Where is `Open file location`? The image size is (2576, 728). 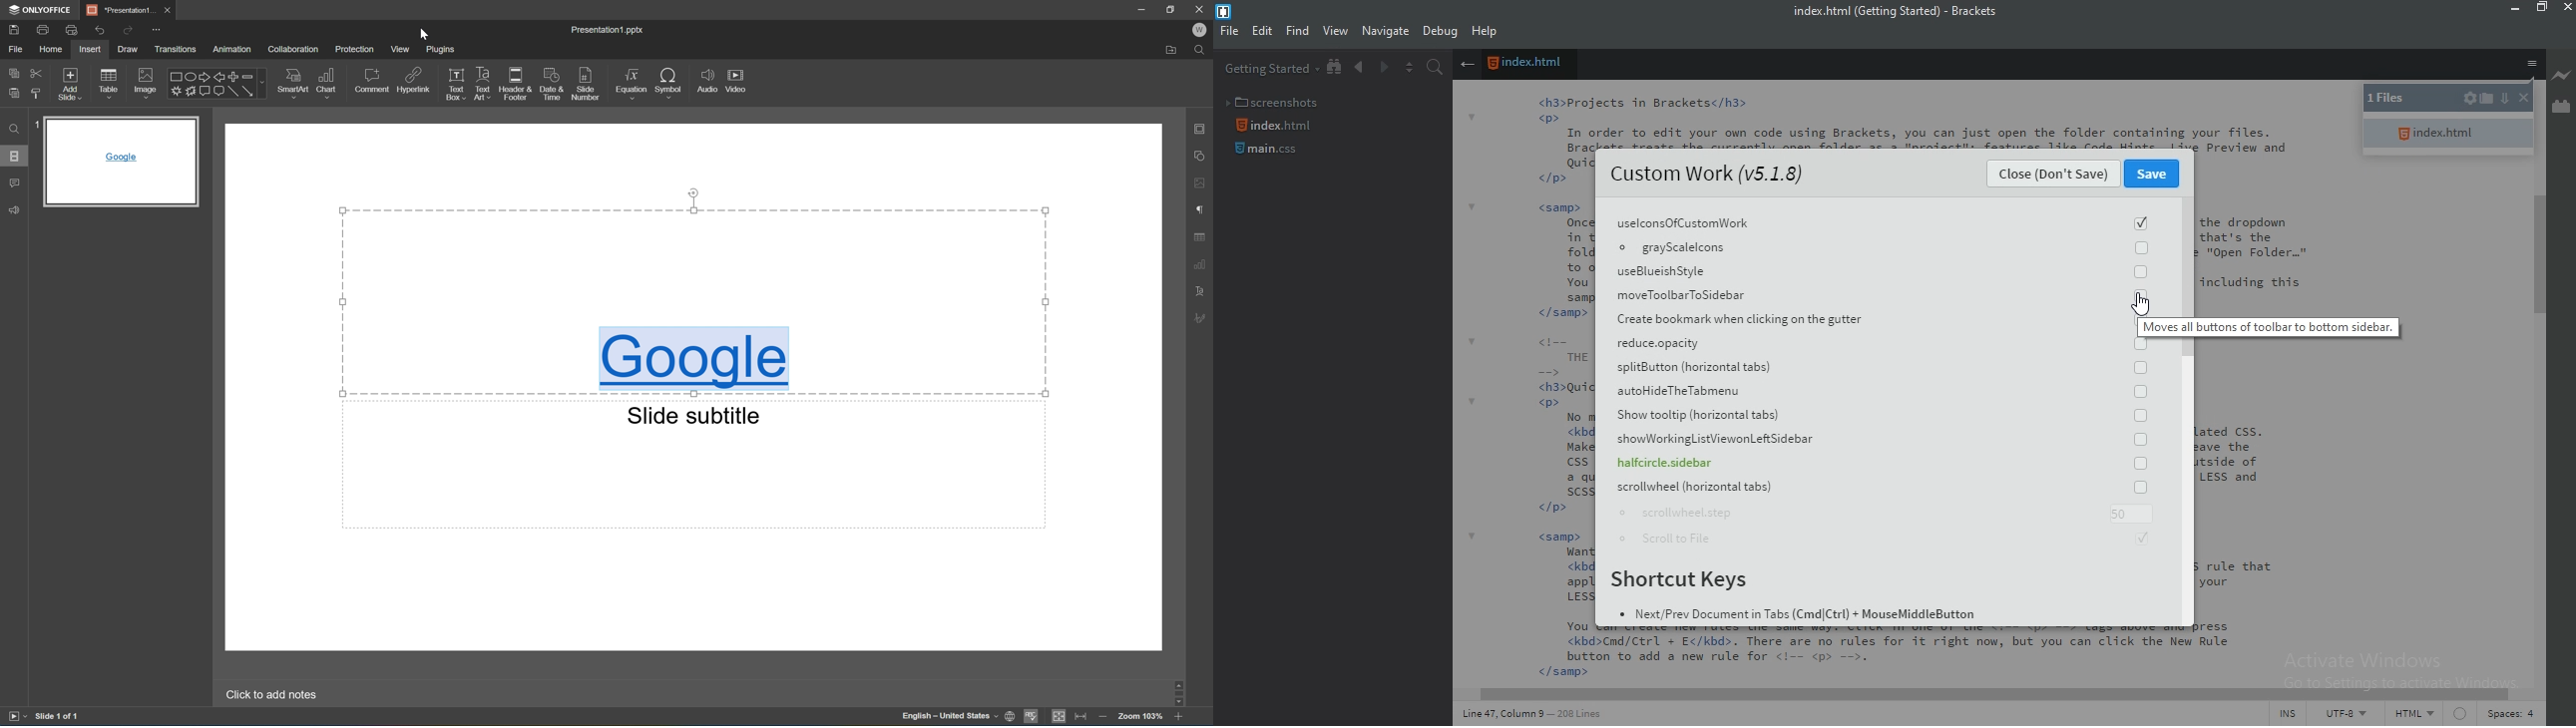 Open file location is located at coordinates (1171, 51).